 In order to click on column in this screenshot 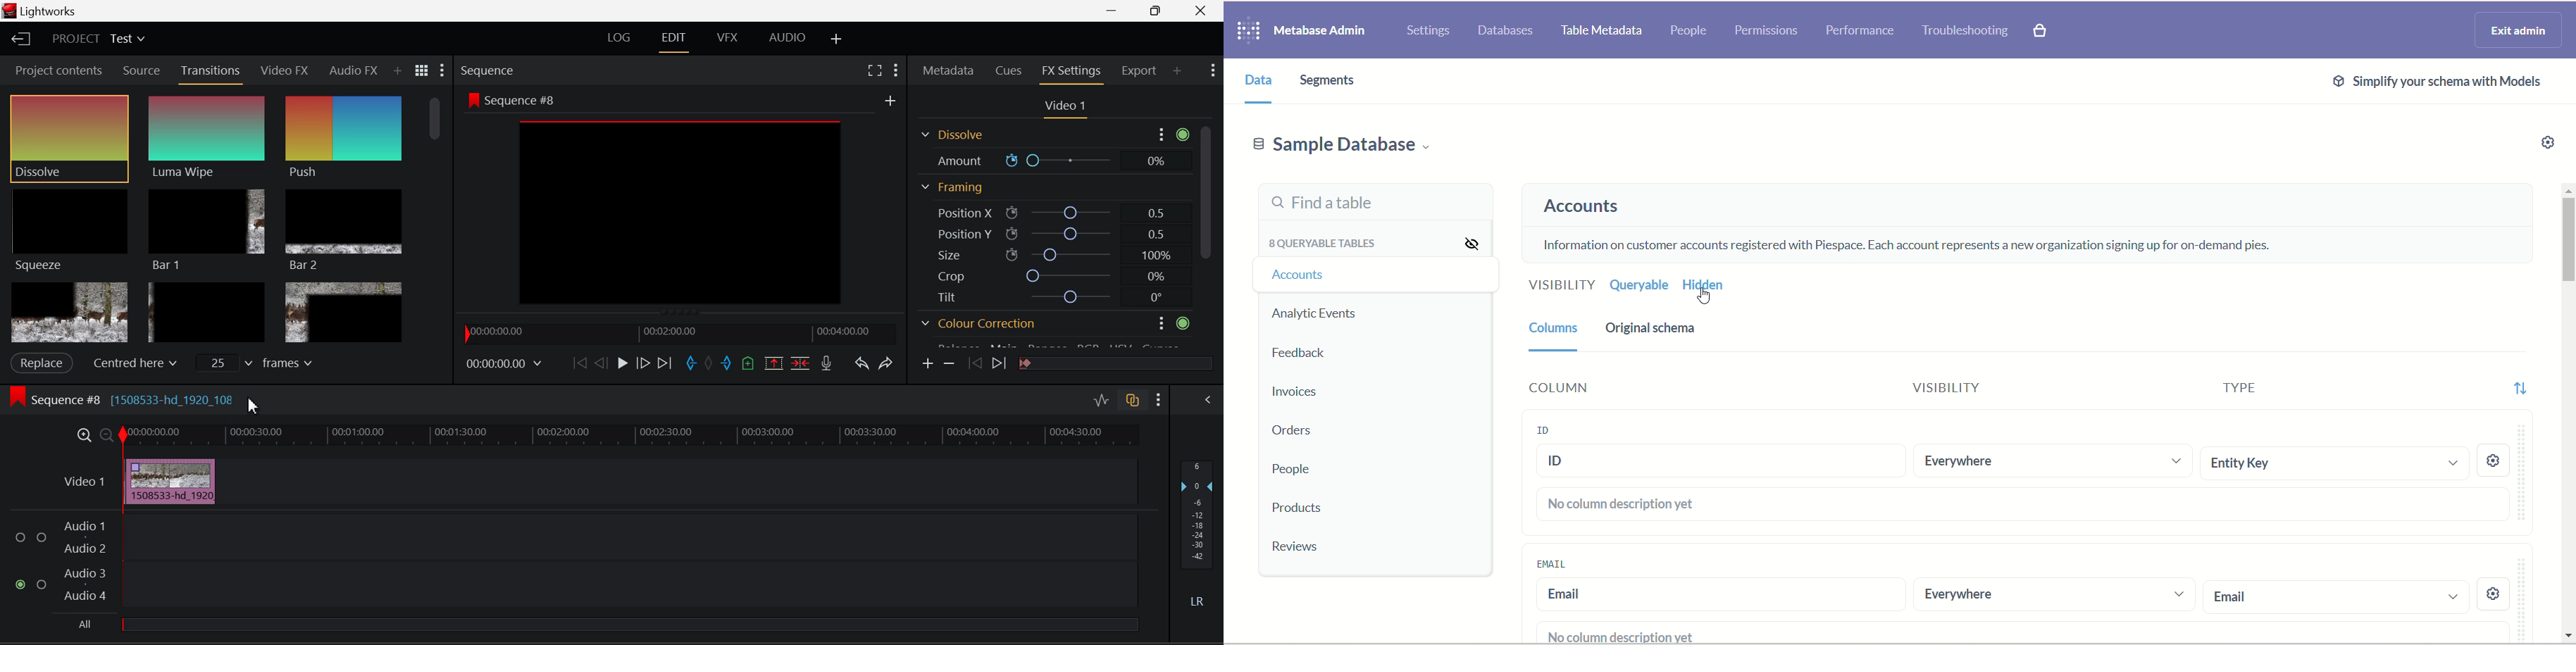, I will do `click(1553, 389)`.